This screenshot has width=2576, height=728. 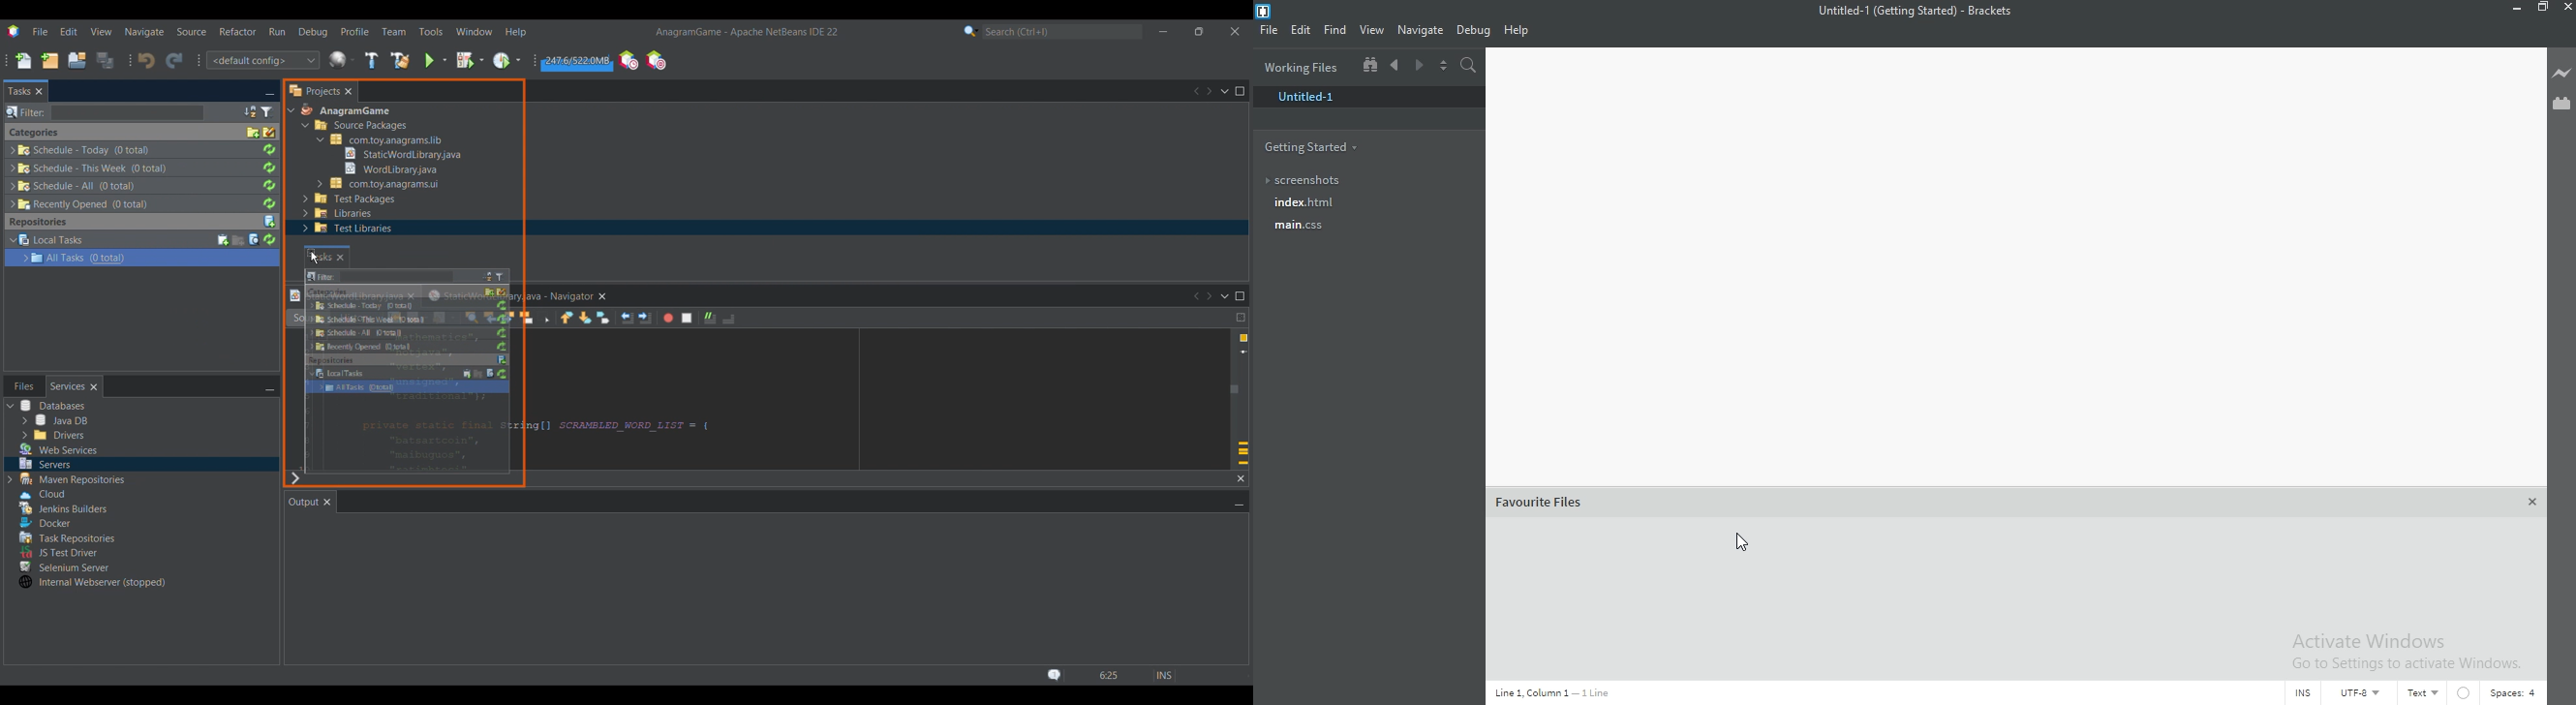 What do you see at coordinates (76, 249) in the screenshot?
I see `Repository task options` at bounding box center [76, 249].